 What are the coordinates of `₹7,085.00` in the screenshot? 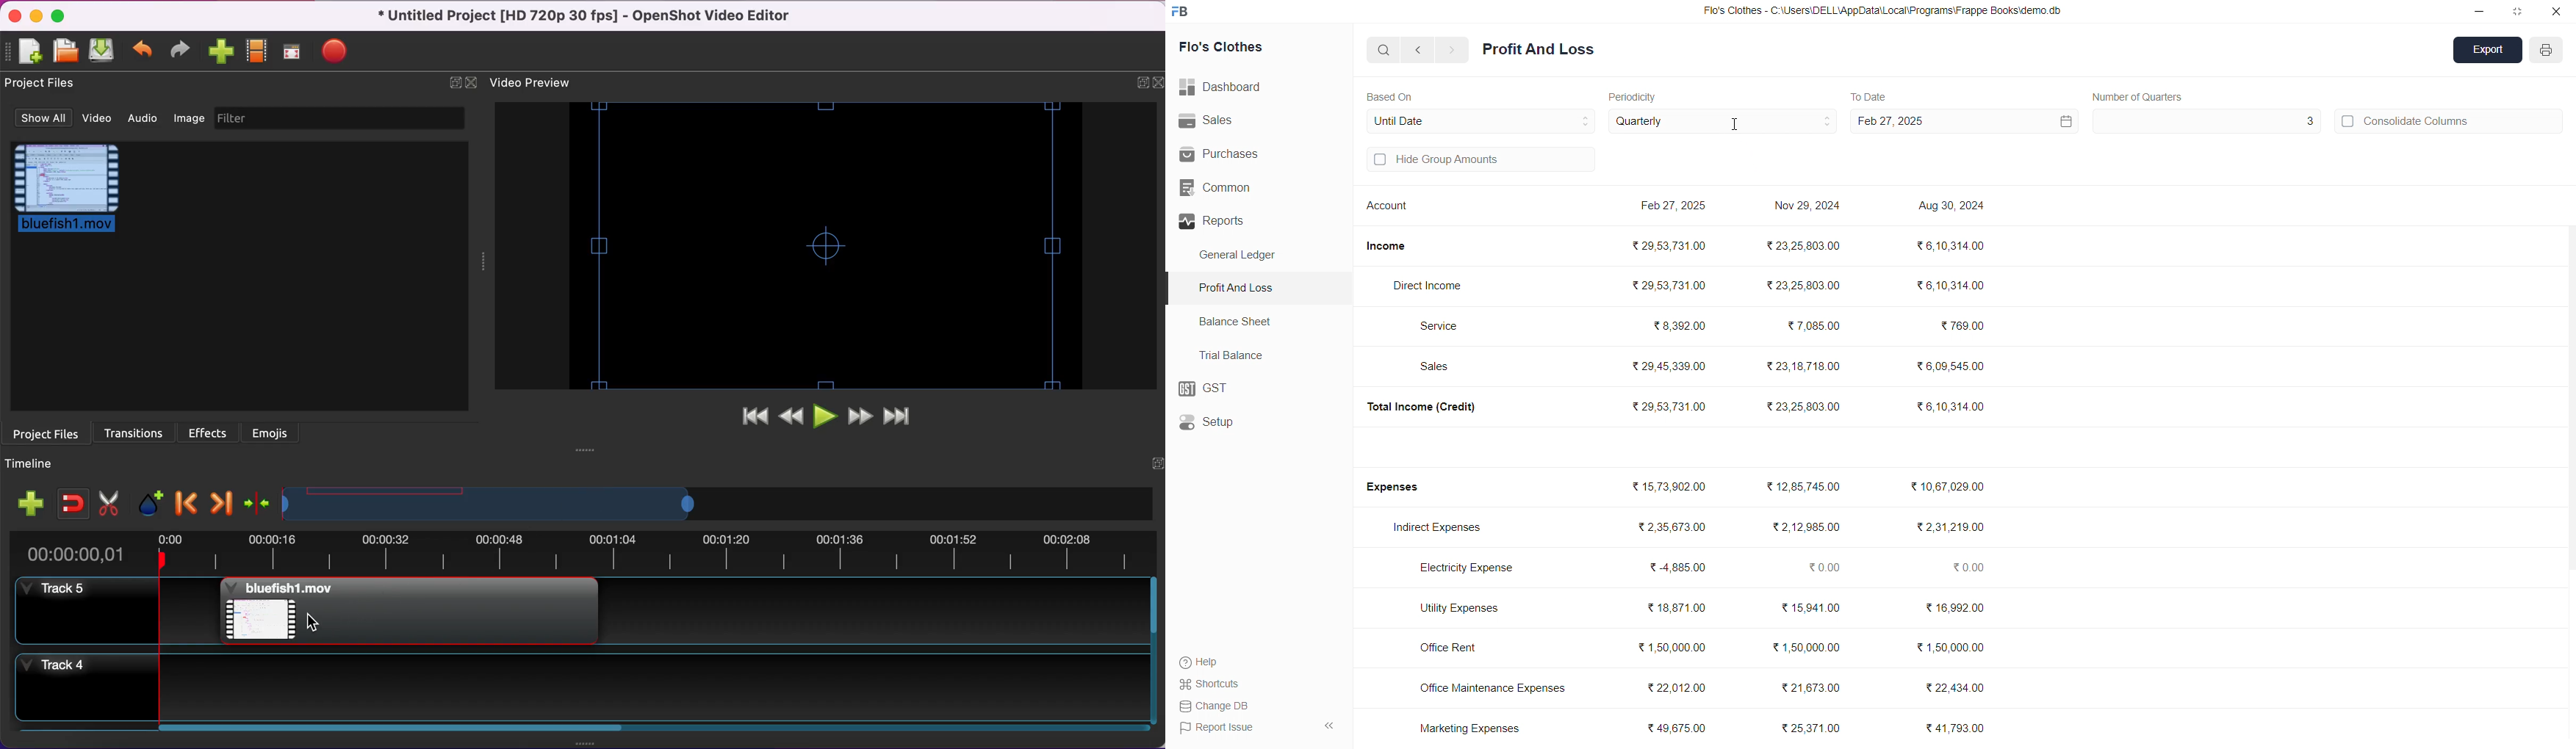 It's located at (1814, 326).